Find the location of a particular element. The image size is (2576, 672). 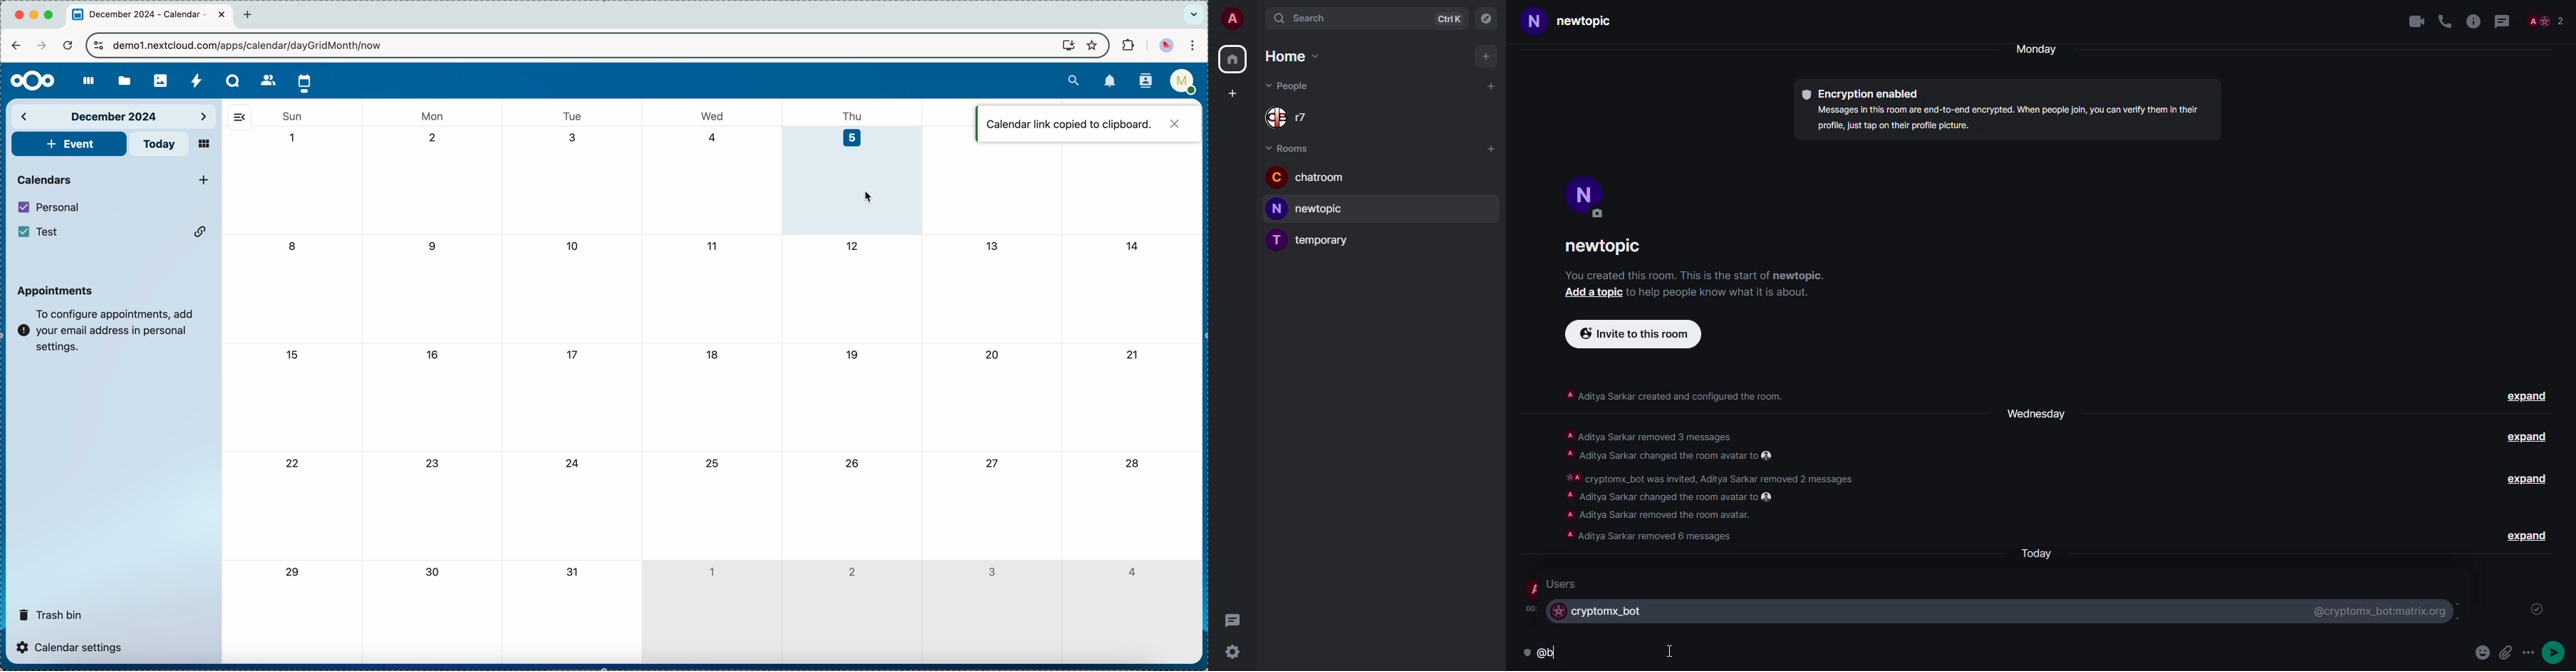

minimize is located at coordinates (35, 16).